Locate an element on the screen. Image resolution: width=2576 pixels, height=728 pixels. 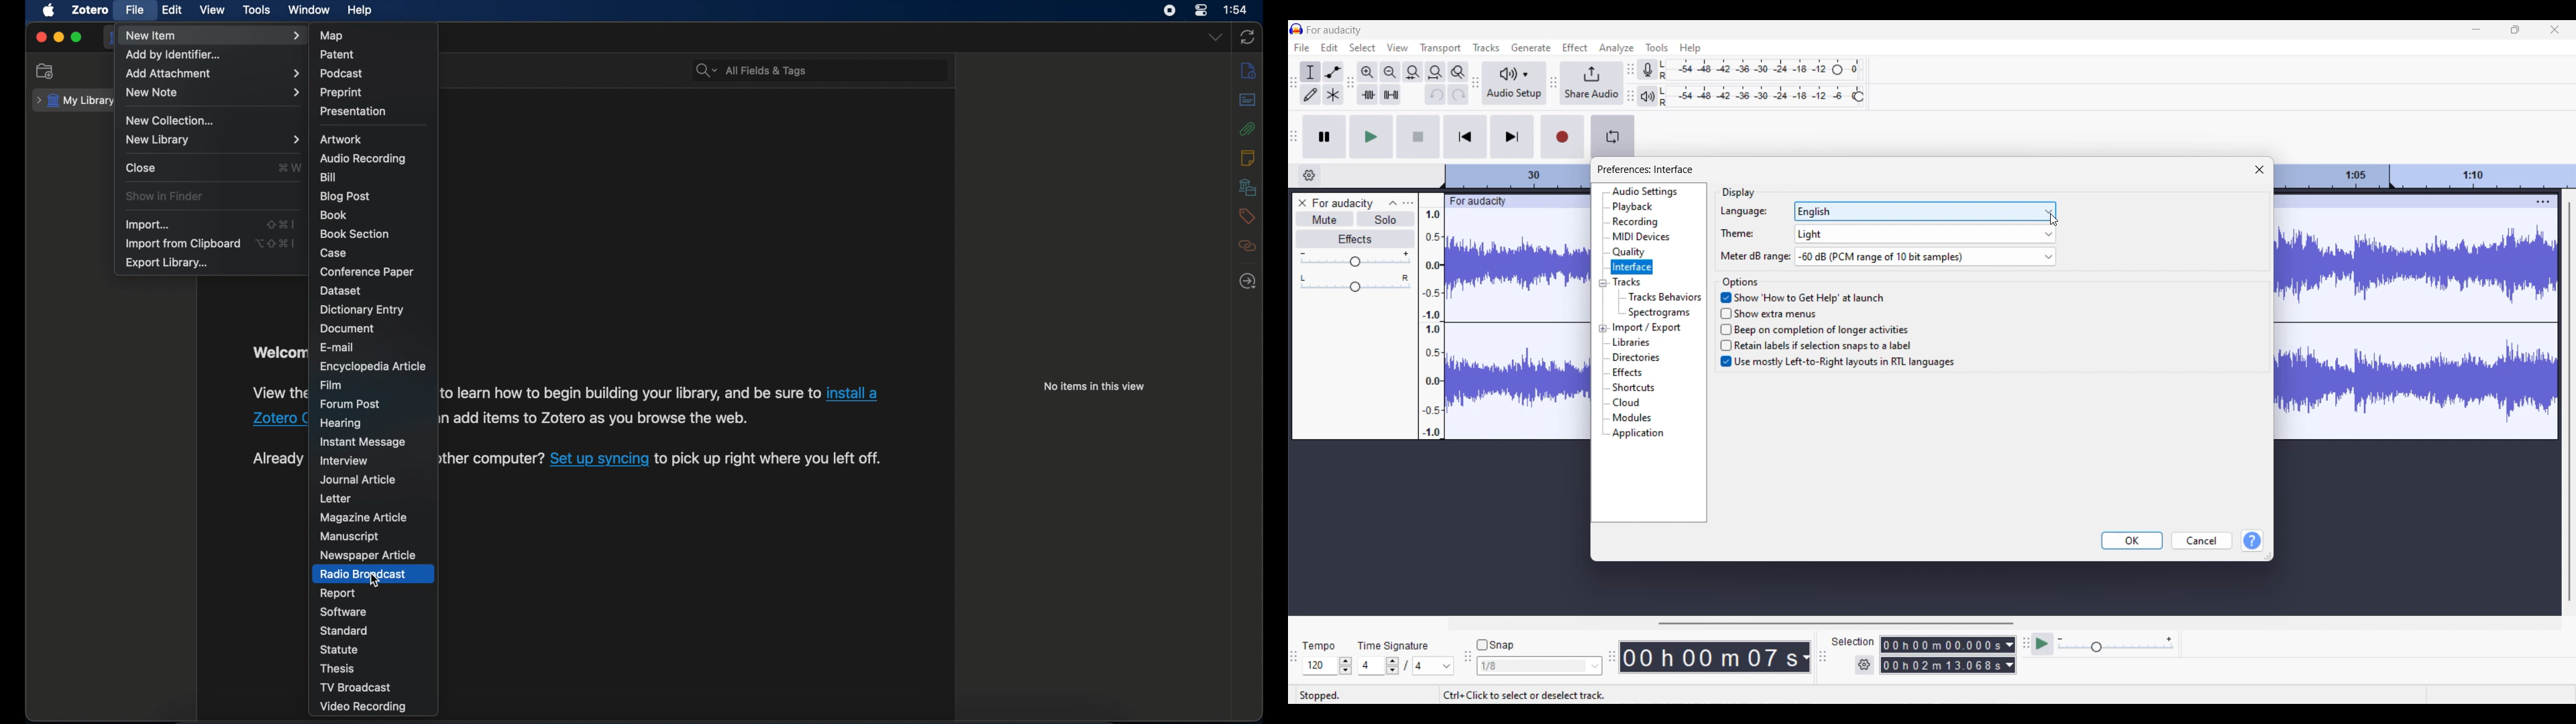
Mute is located at coordinates (1324, 220).